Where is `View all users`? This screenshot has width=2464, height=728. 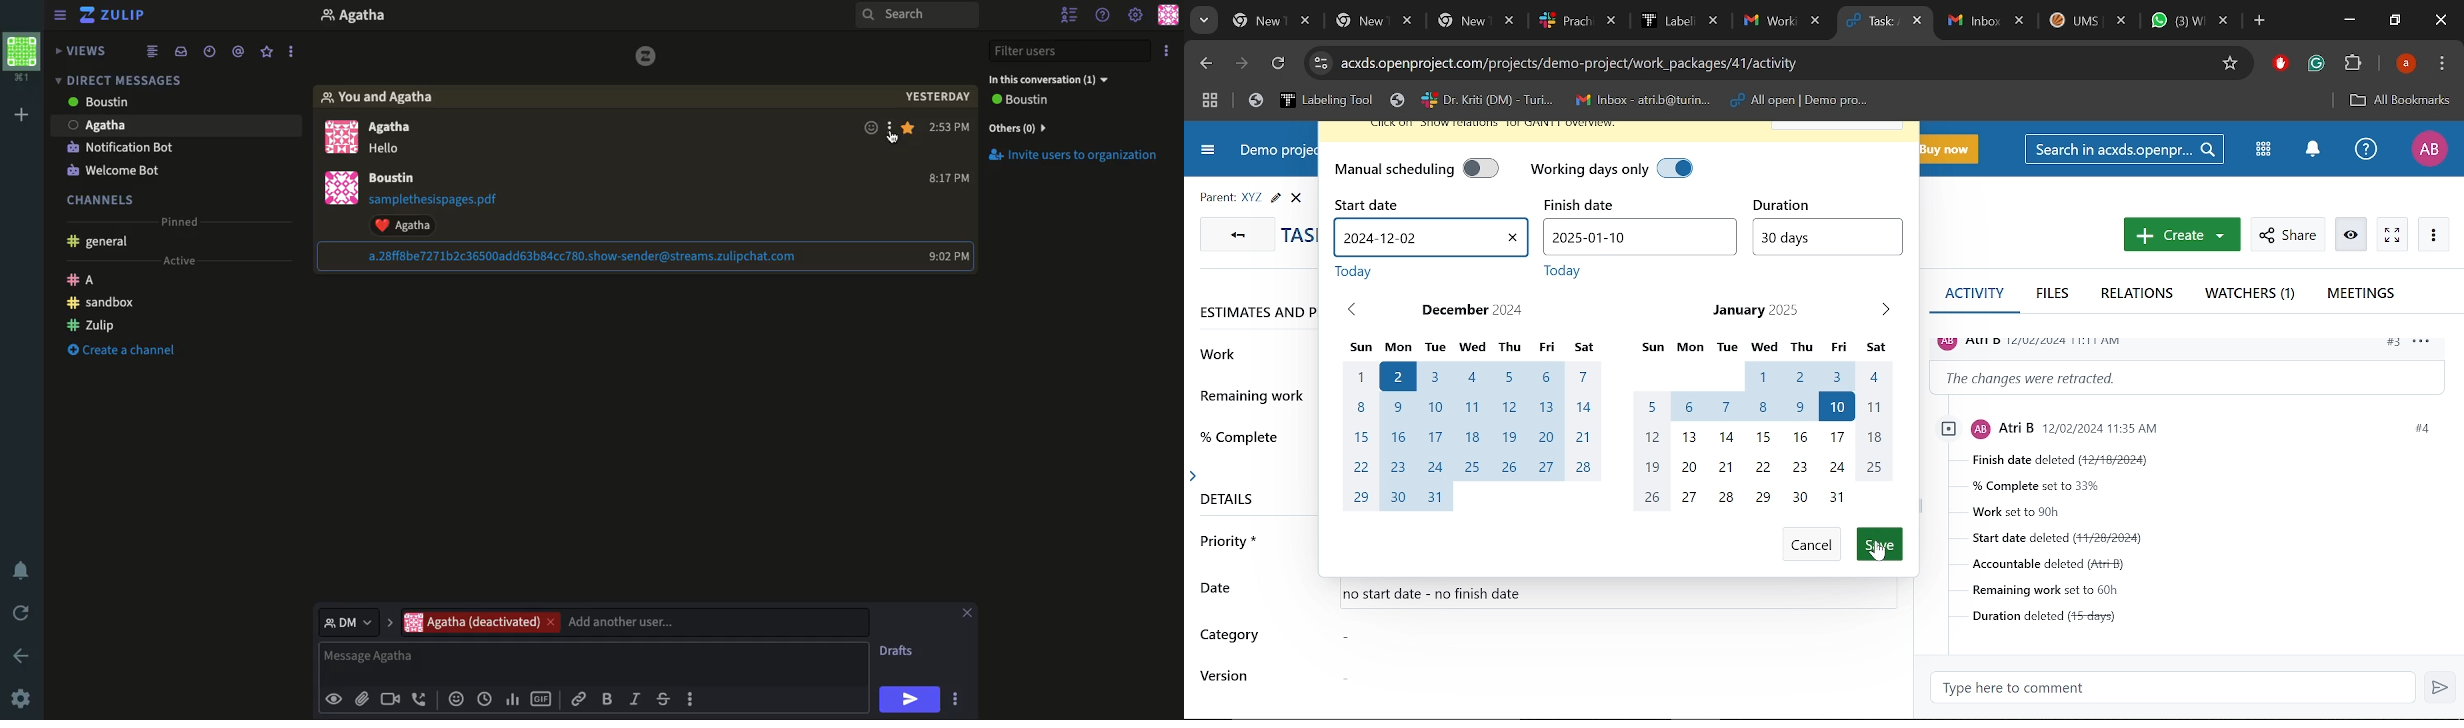
View all users is located at coordinates (1035, 101).